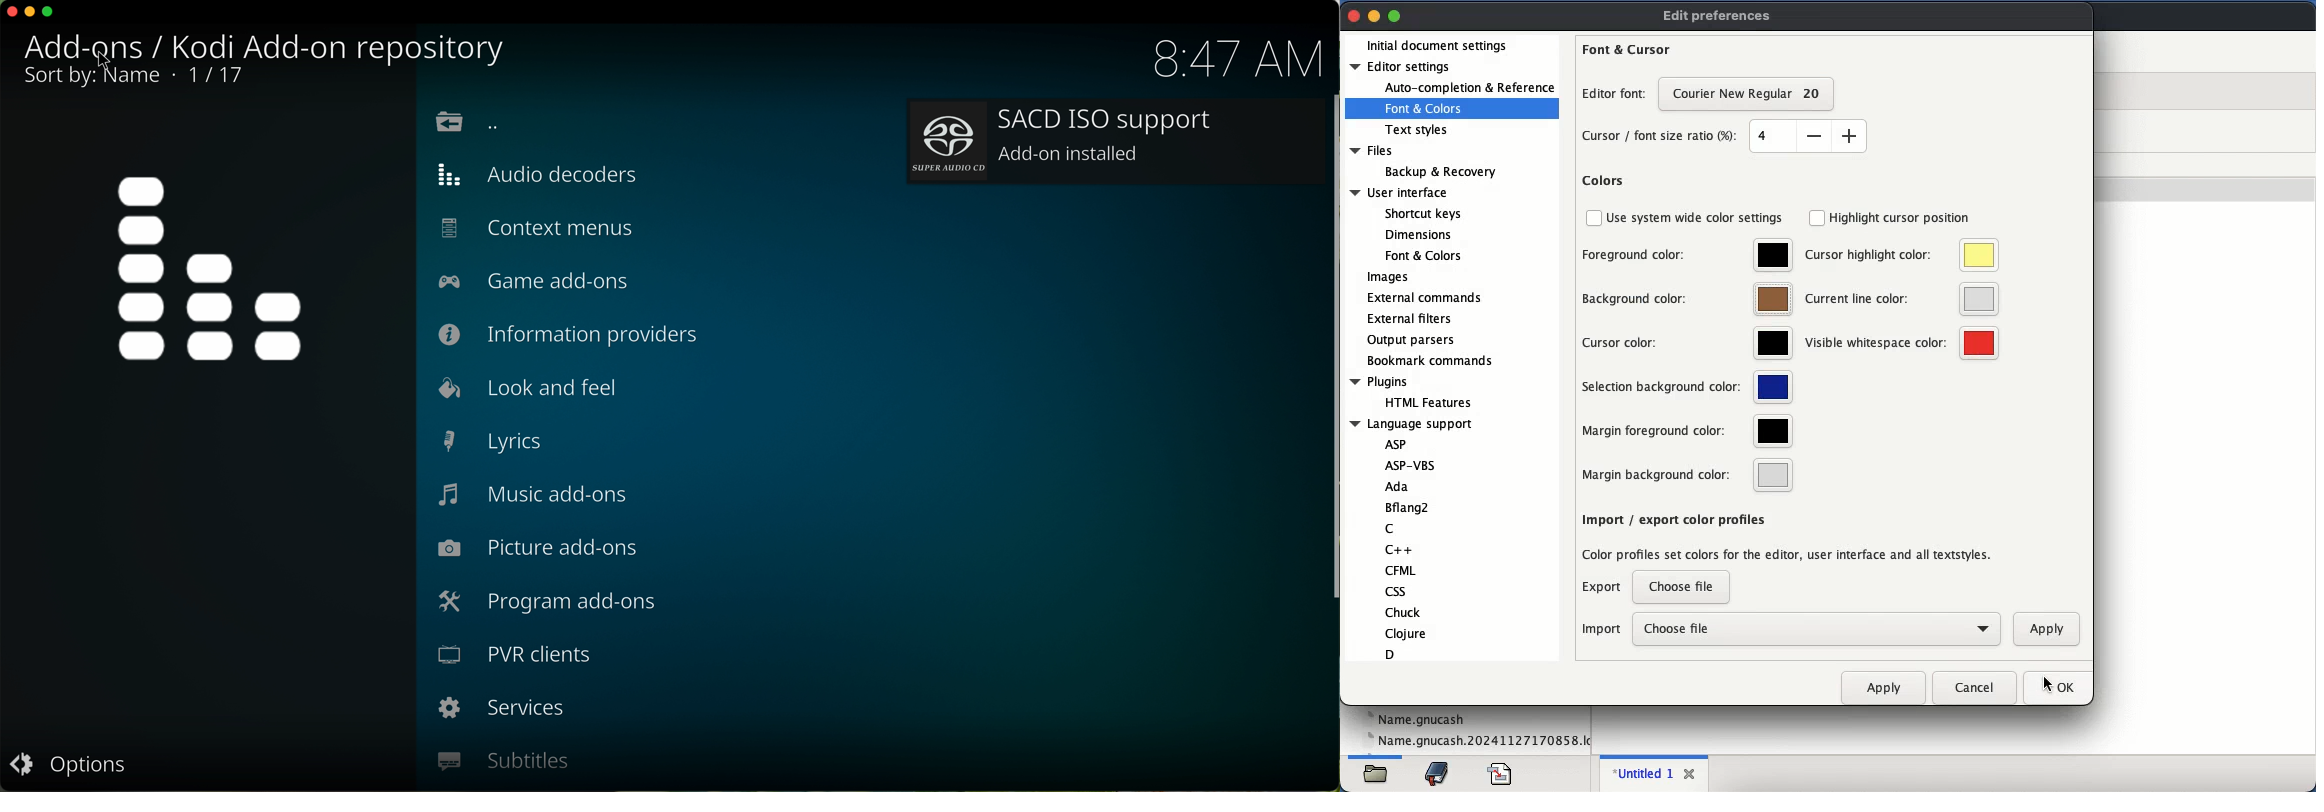 The width and height of the screenshot is (2324, 812). I want to click on context menus, so click(539, 230).